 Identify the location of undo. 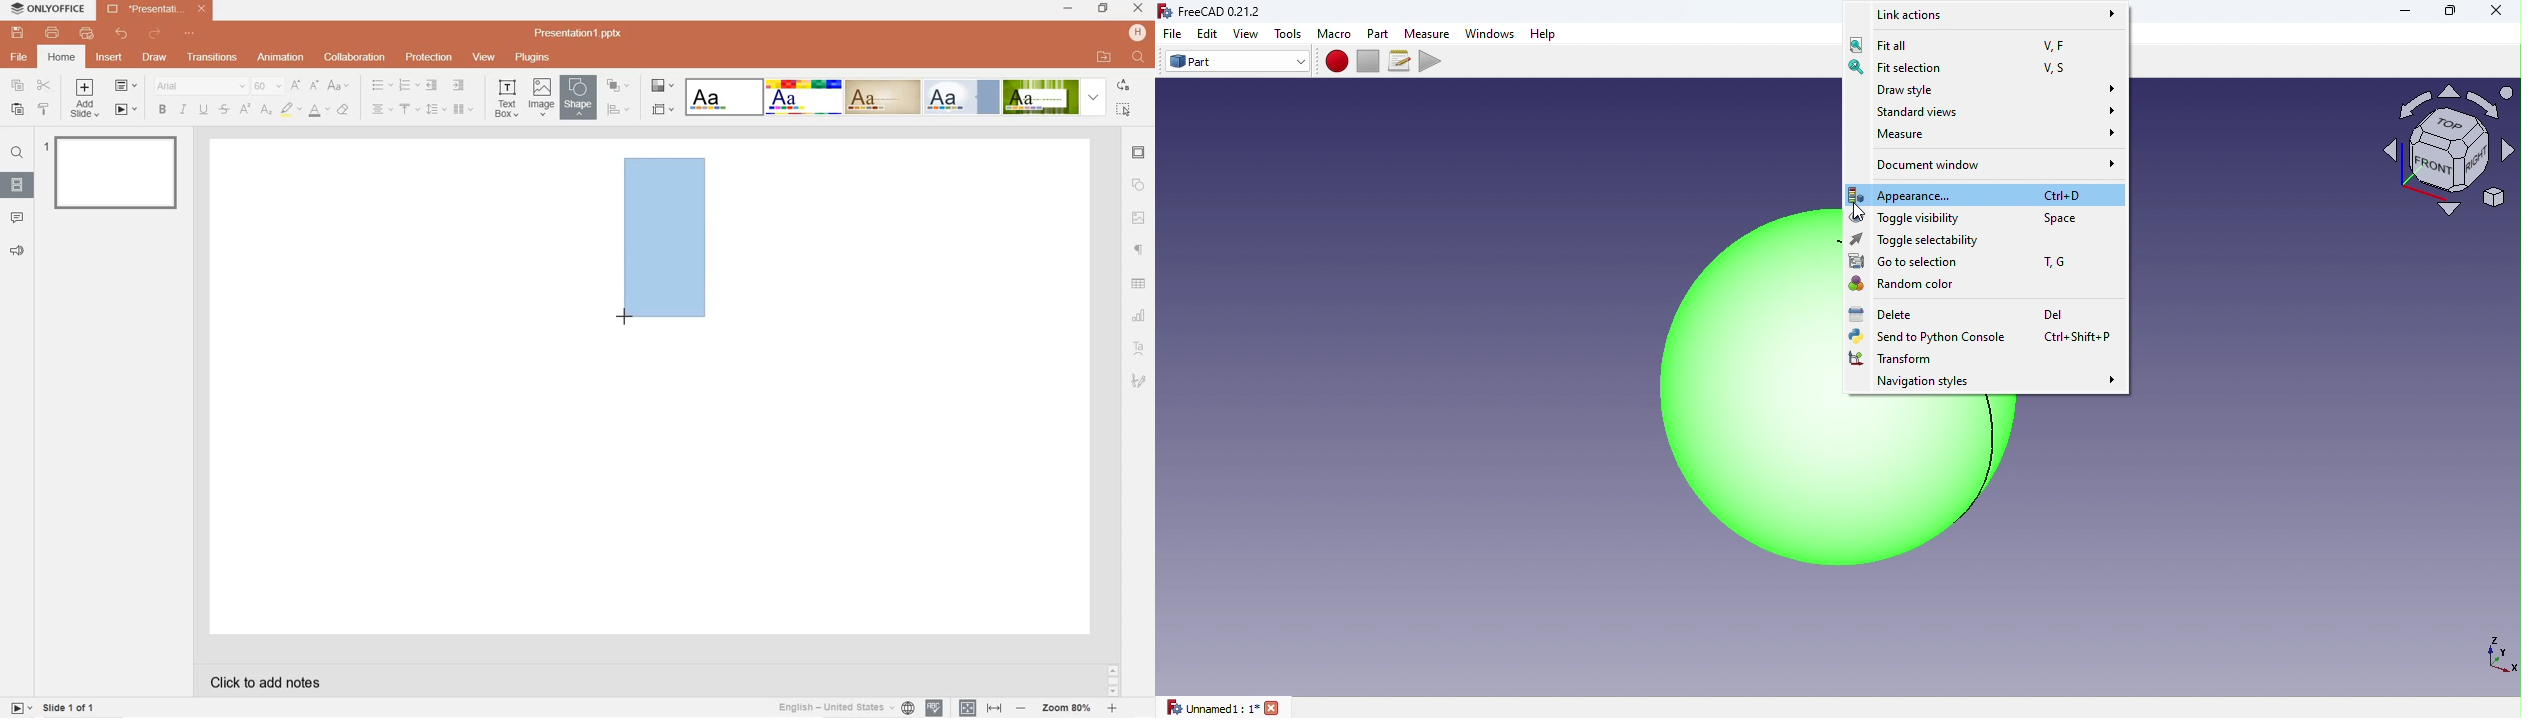
(122, 34).